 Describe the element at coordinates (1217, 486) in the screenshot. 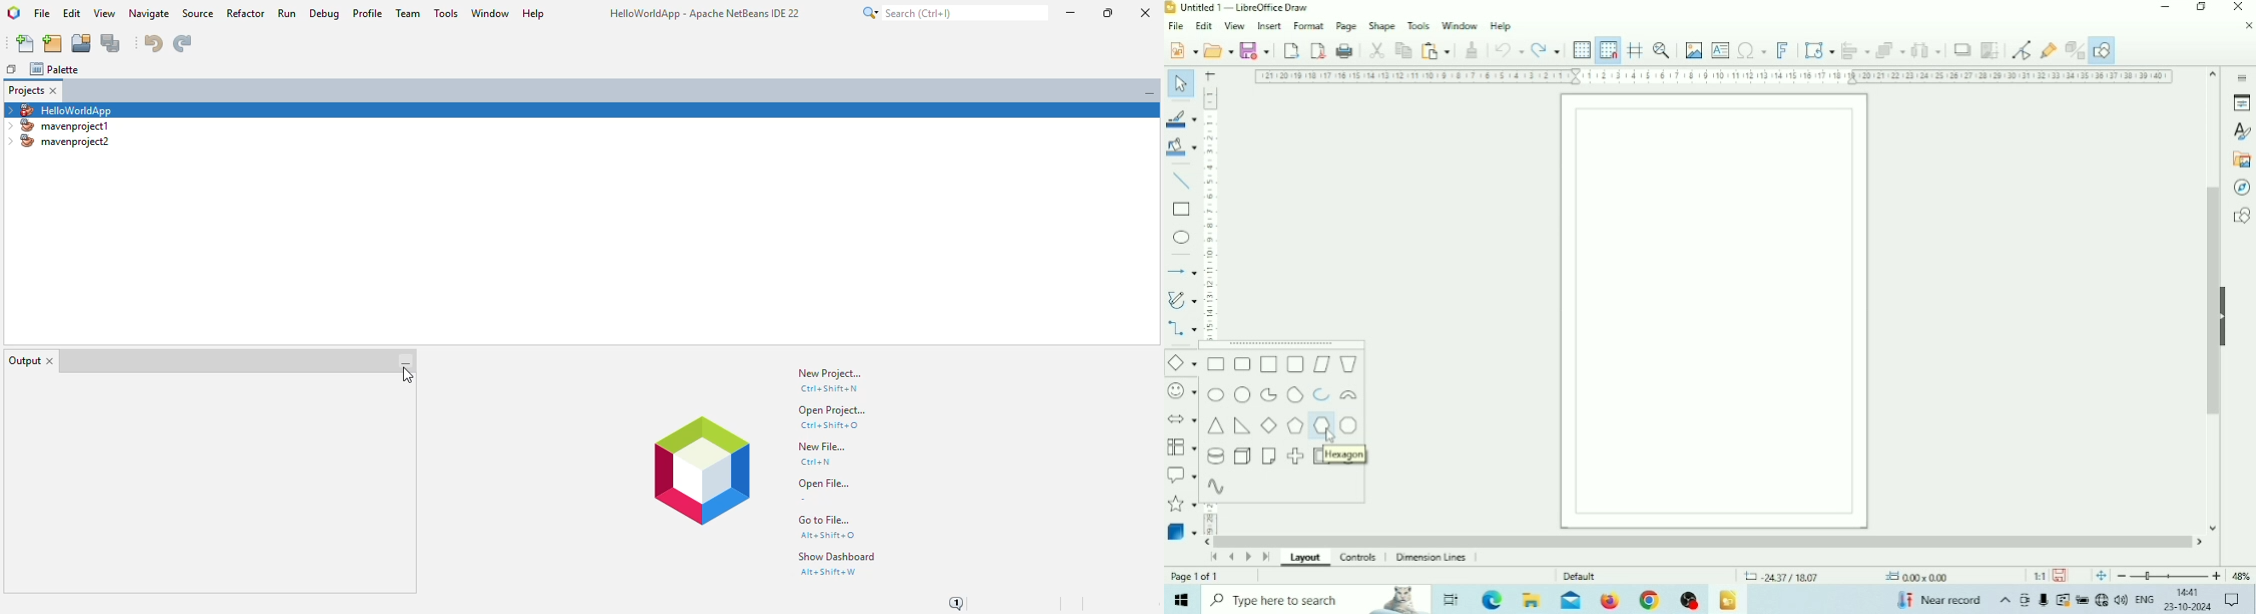

I see `Sinusoid` at that location.